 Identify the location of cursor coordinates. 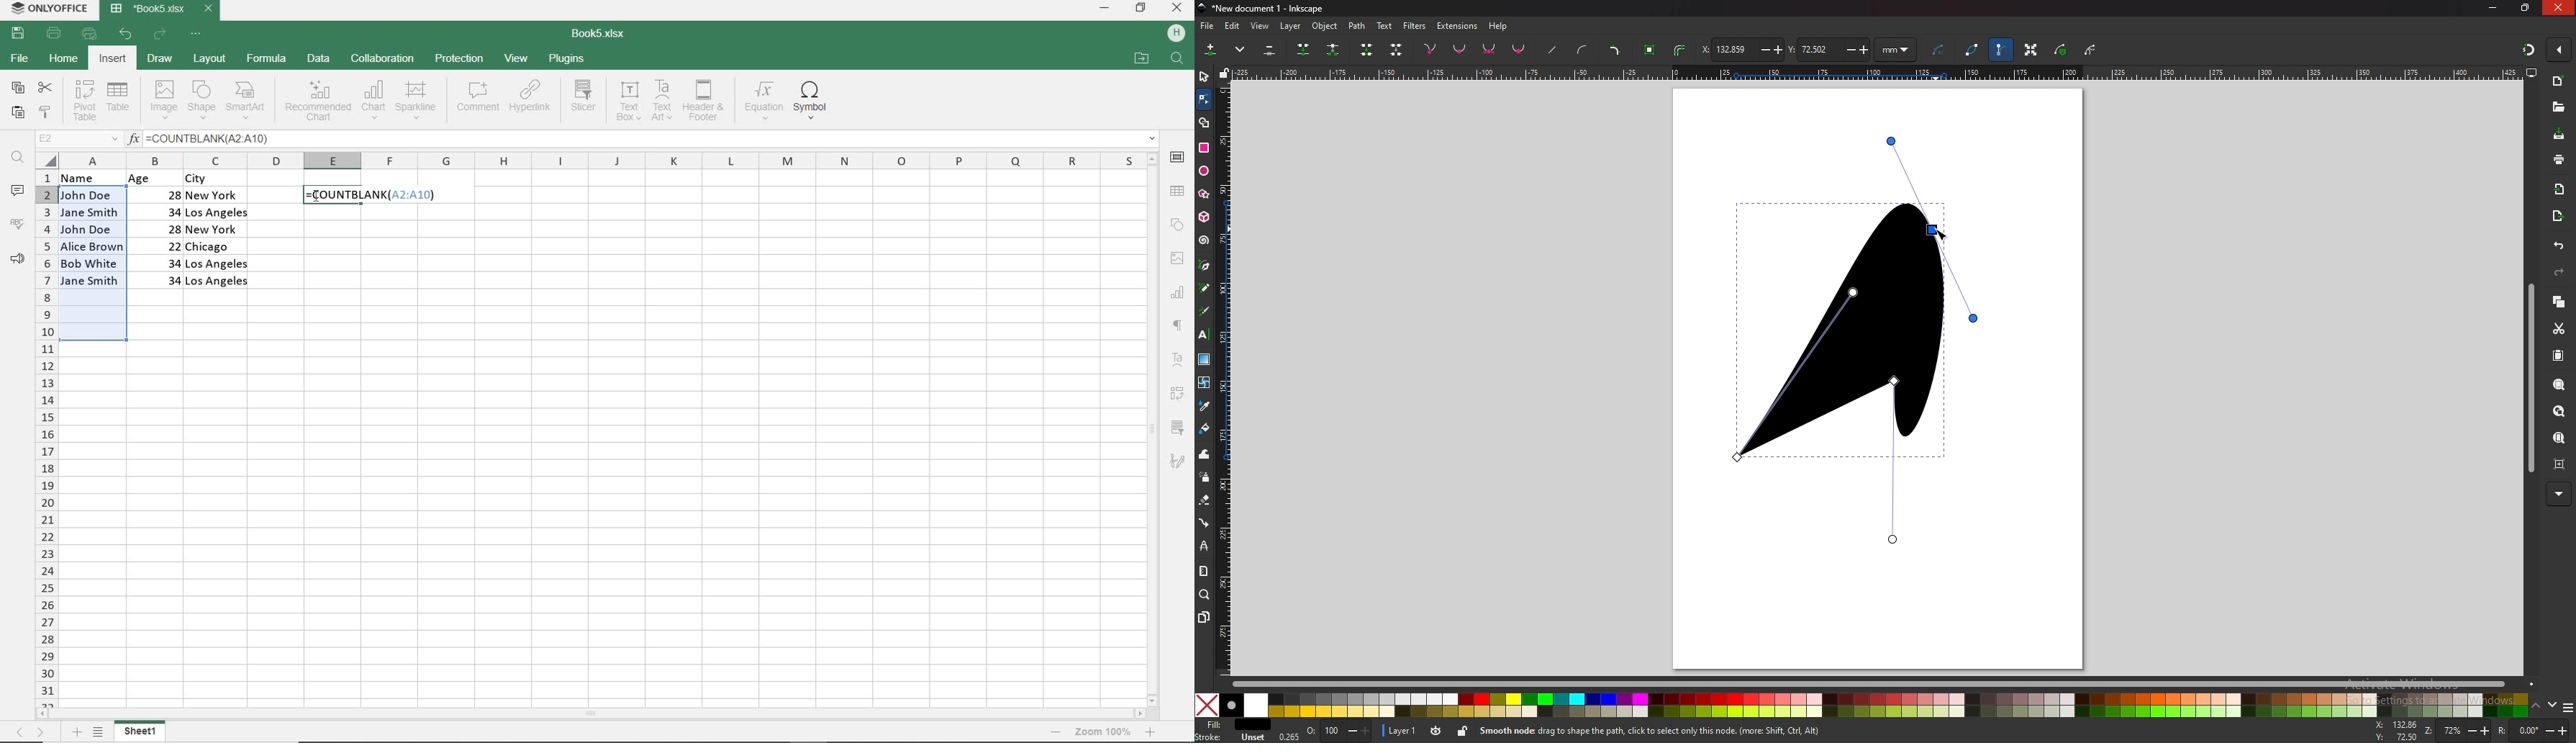
(2396, 731).